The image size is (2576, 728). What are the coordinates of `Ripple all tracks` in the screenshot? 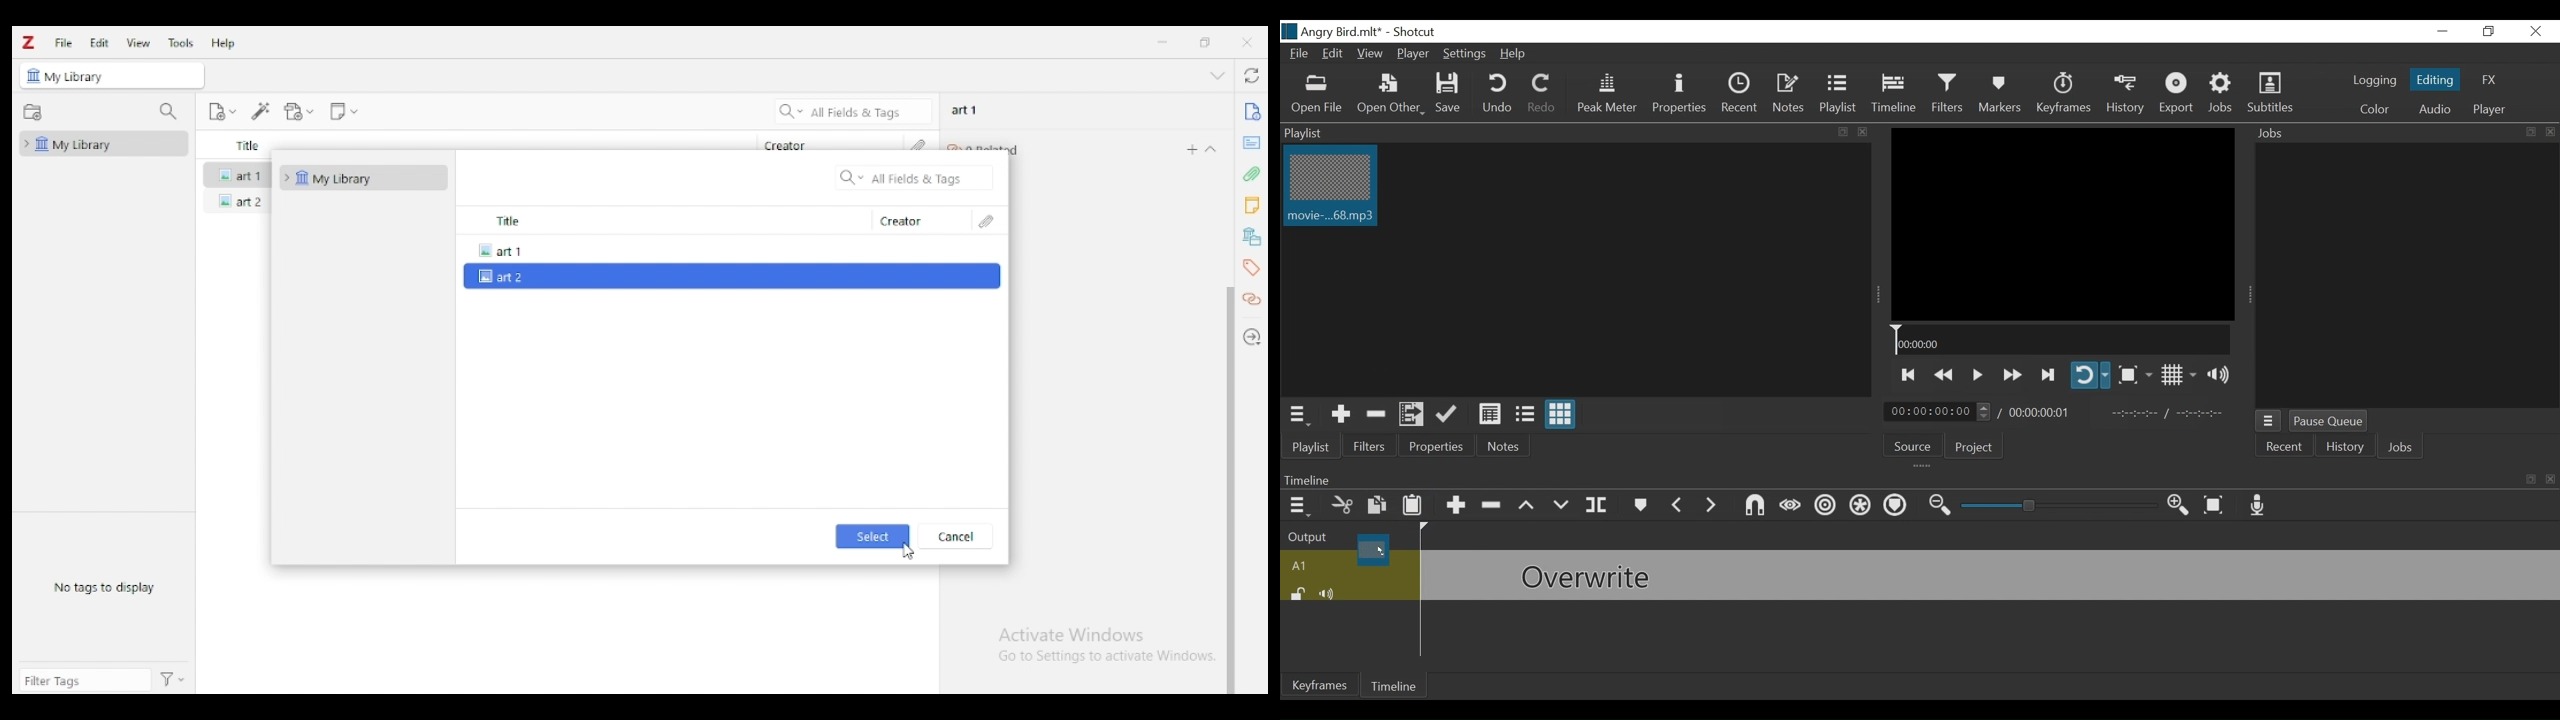 It's located at (1861, 506).